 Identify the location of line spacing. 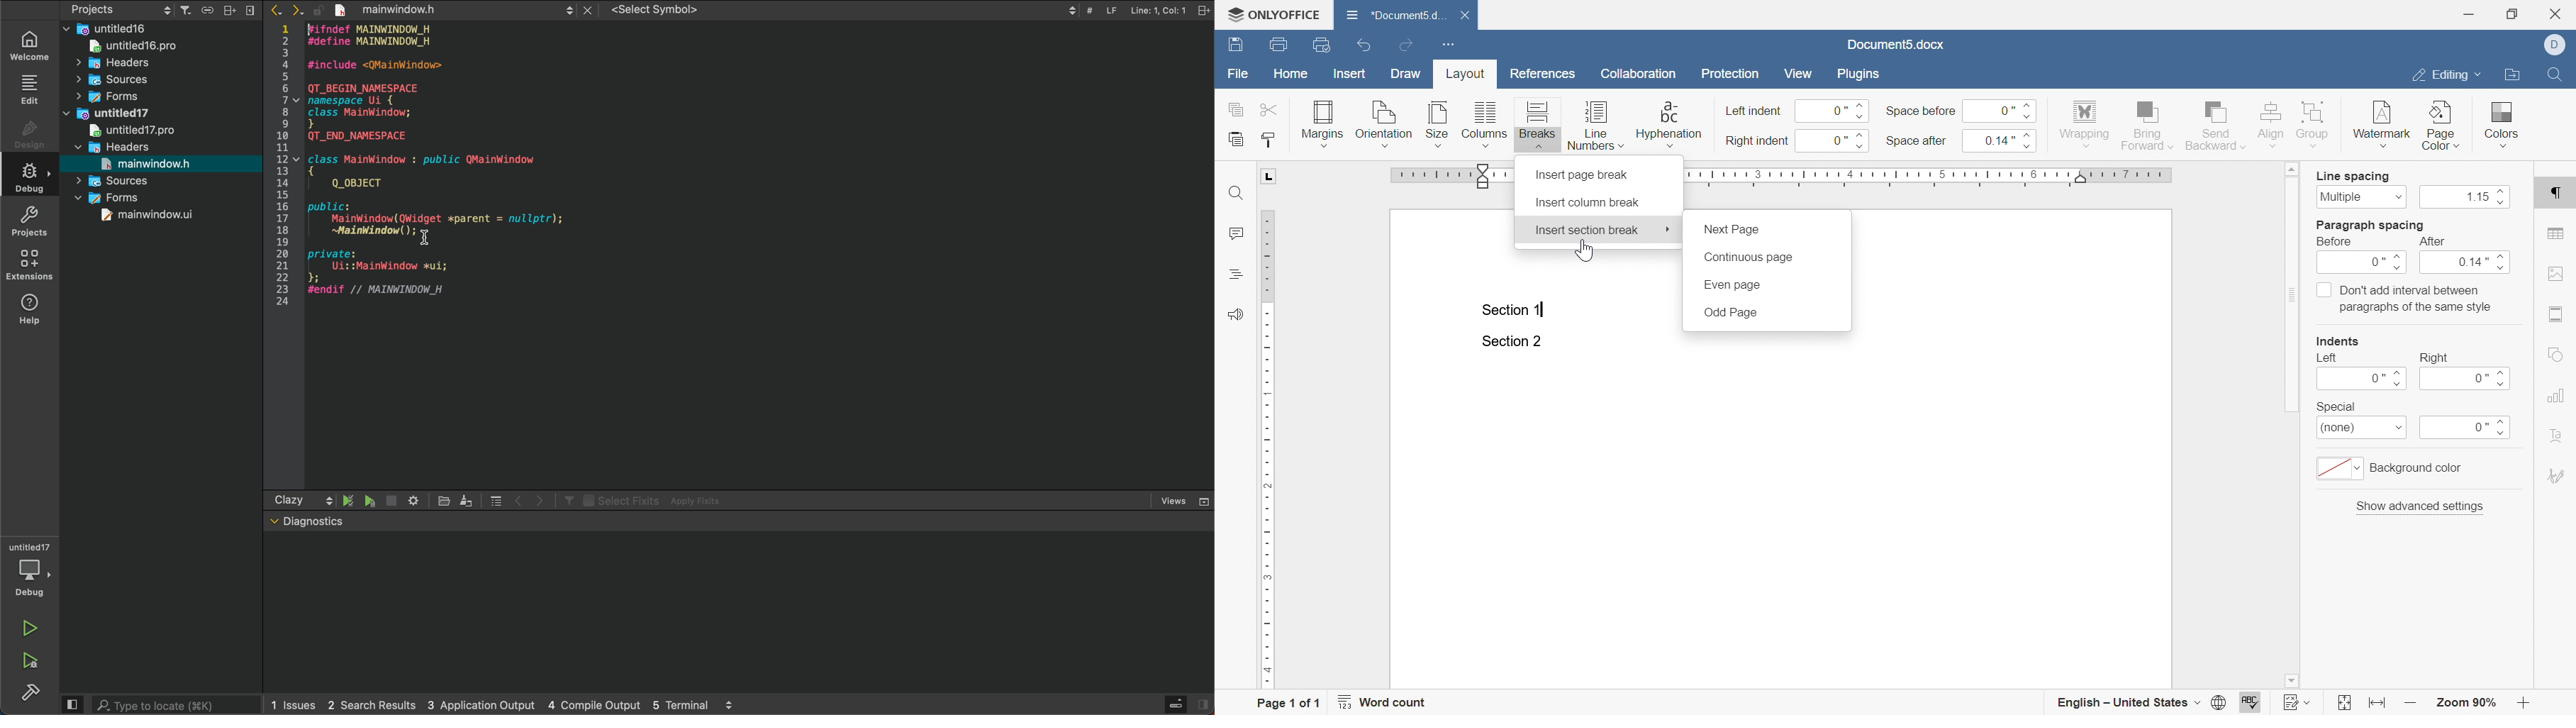
(2353, 177).